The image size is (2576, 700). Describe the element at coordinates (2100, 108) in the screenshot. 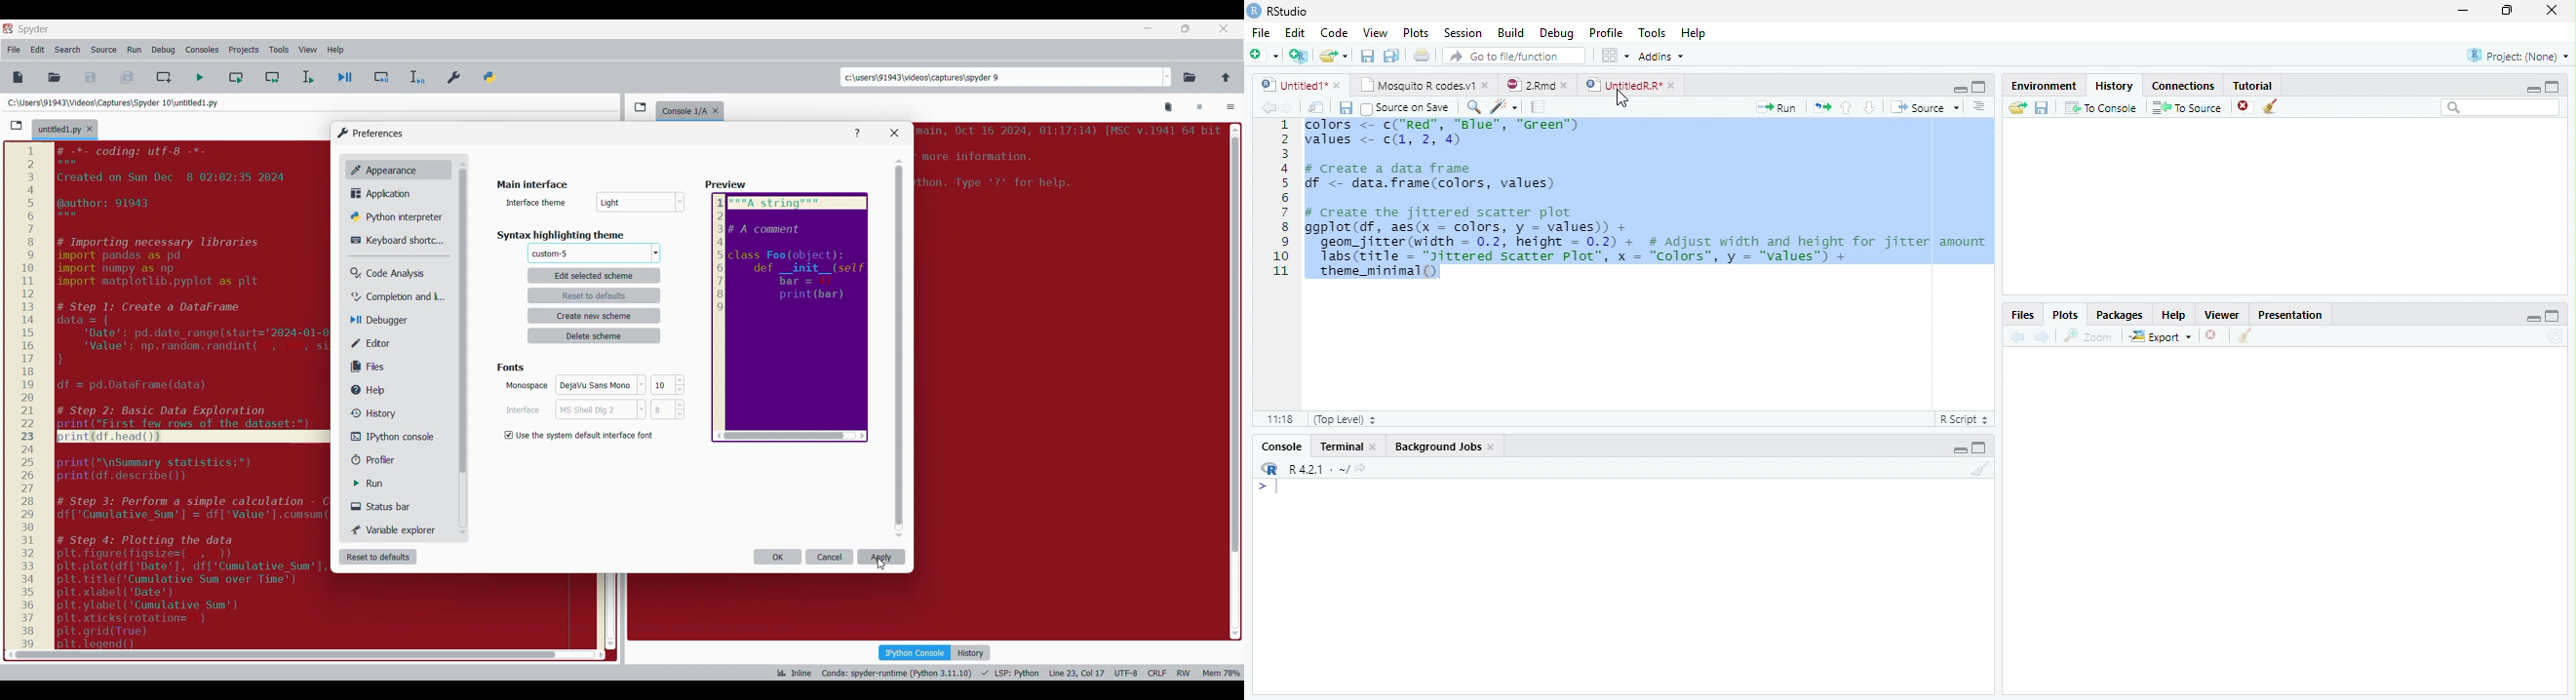

I see `To Console` at that location.